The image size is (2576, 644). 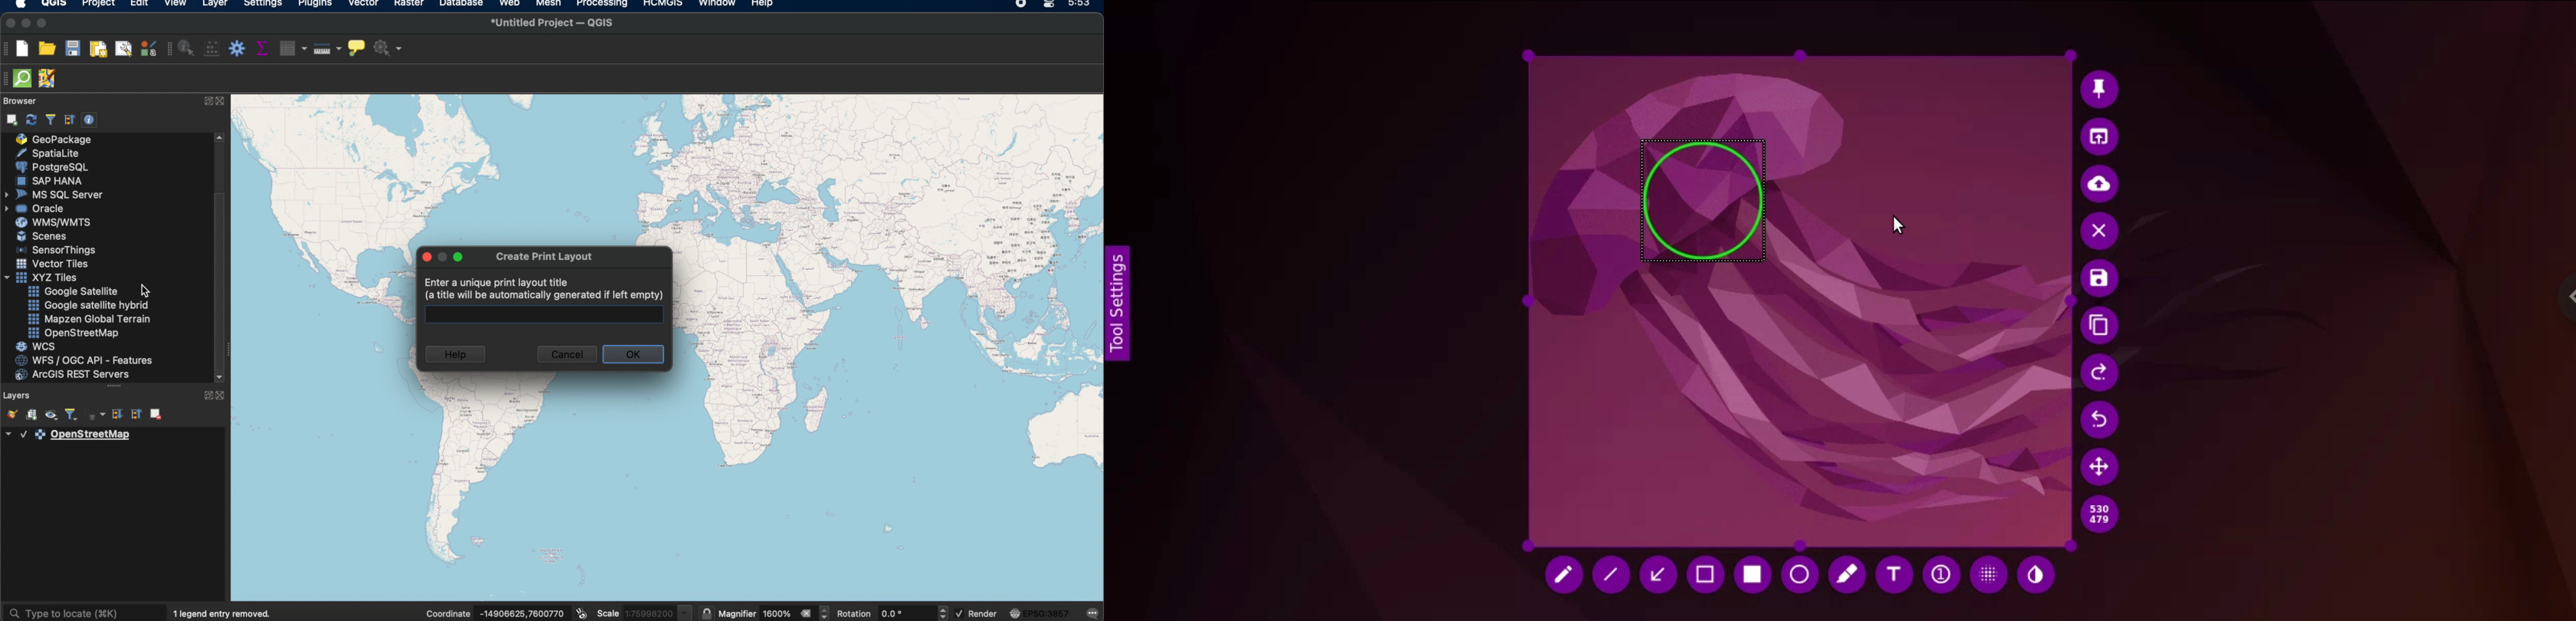 What do you see at coordinates (1092, 612) in the screenshot?
I see `messages` at bounding box center [1092, 612].